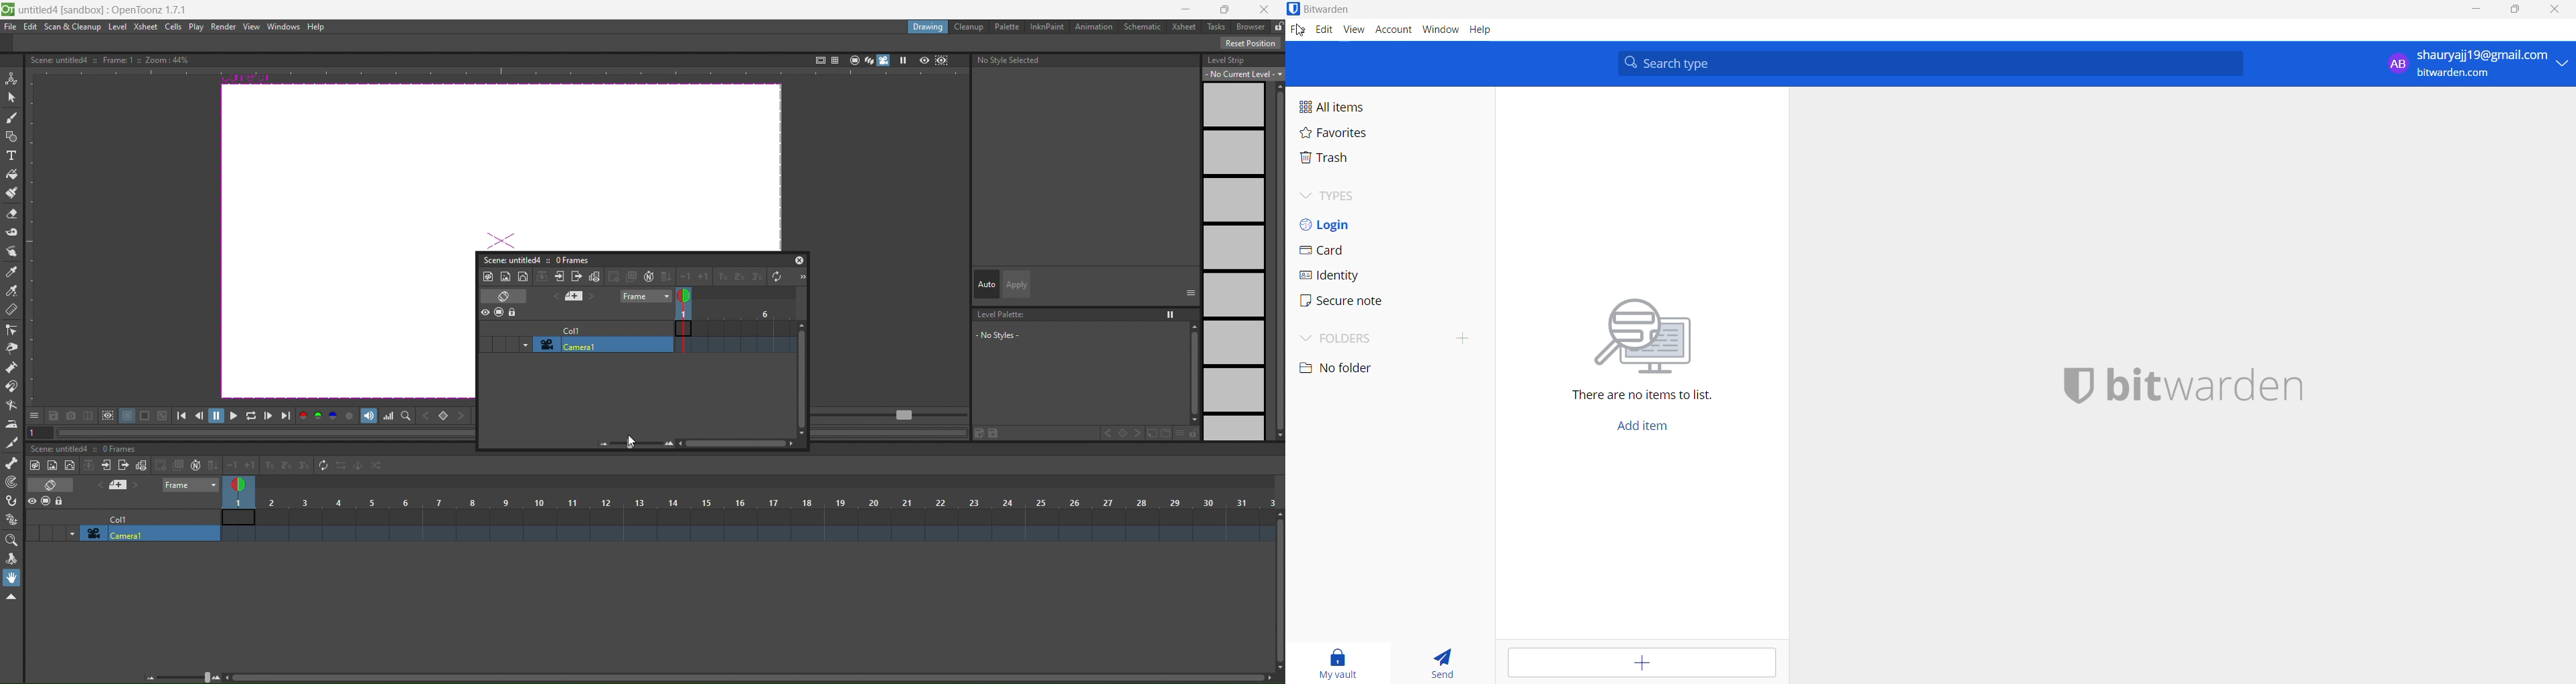 This screenshot has width=2576, height=700. Describe the element at coordinates (1251, 27) in the screenshot. I see `browser` at that location.